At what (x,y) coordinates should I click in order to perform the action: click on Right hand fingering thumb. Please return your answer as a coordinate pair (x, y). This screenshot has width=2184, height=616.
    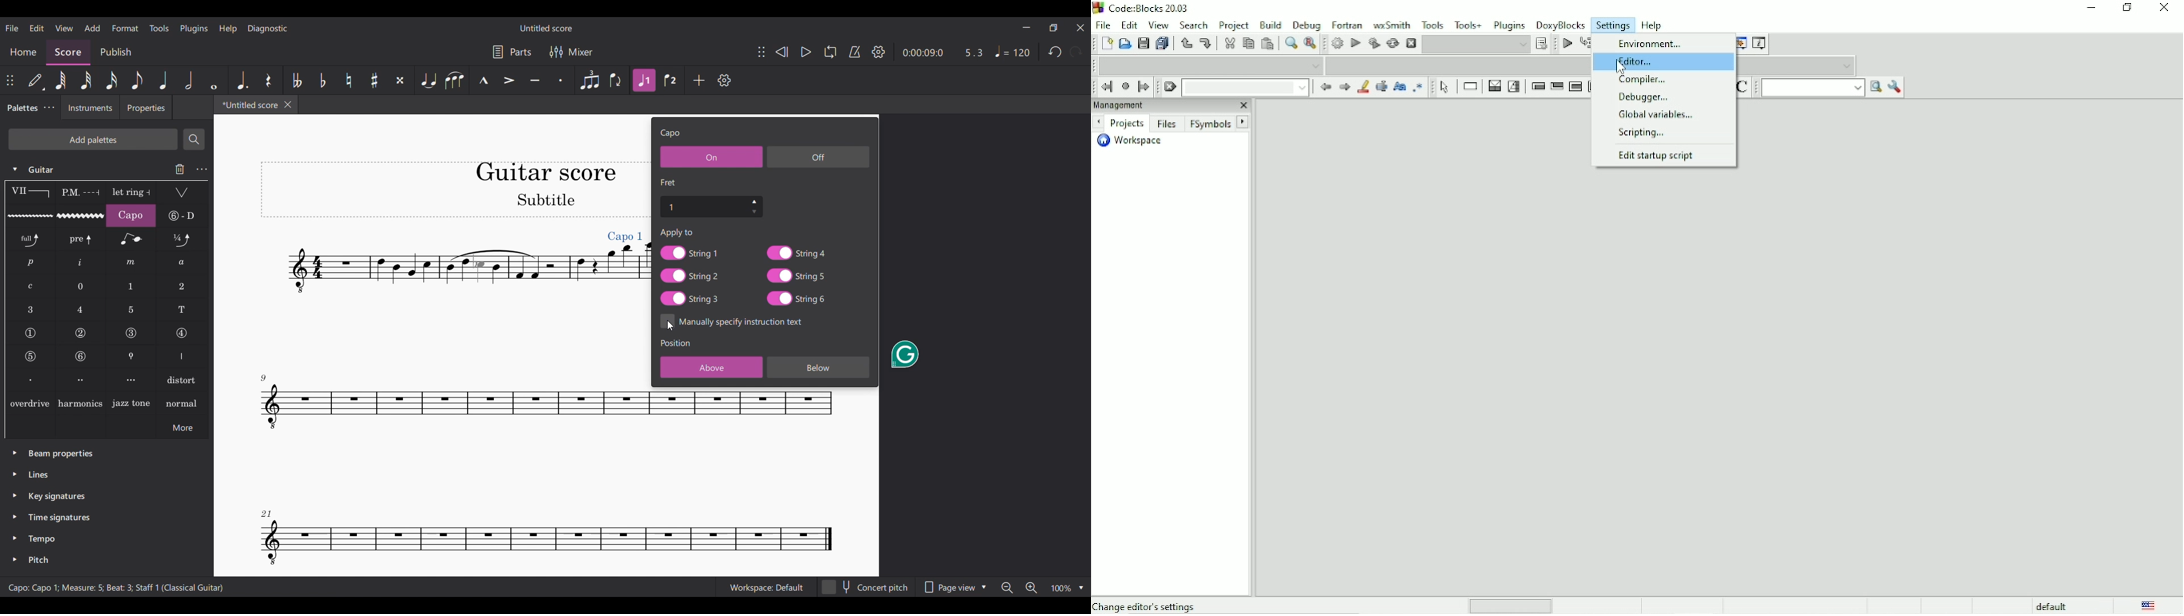
    Looking at the image, I should click on (182, 356).